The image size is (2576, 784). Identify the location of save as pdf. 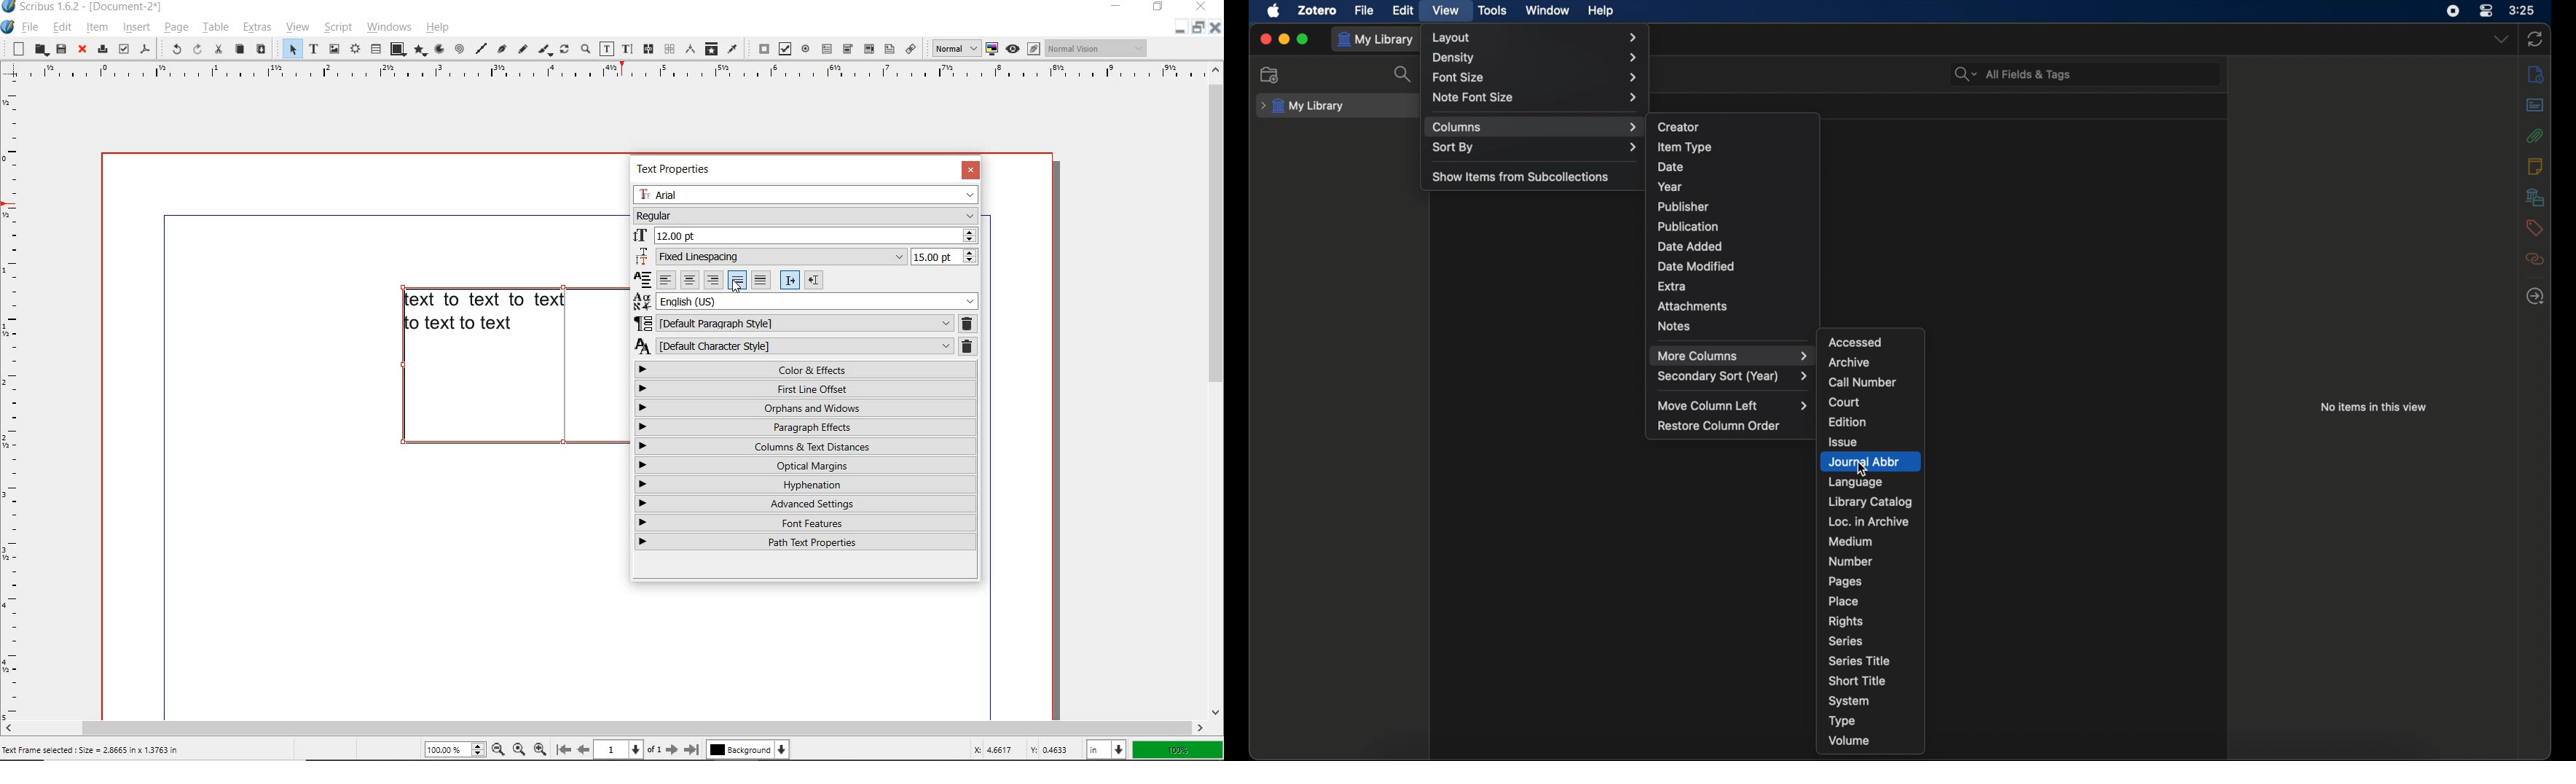
(145, 49).